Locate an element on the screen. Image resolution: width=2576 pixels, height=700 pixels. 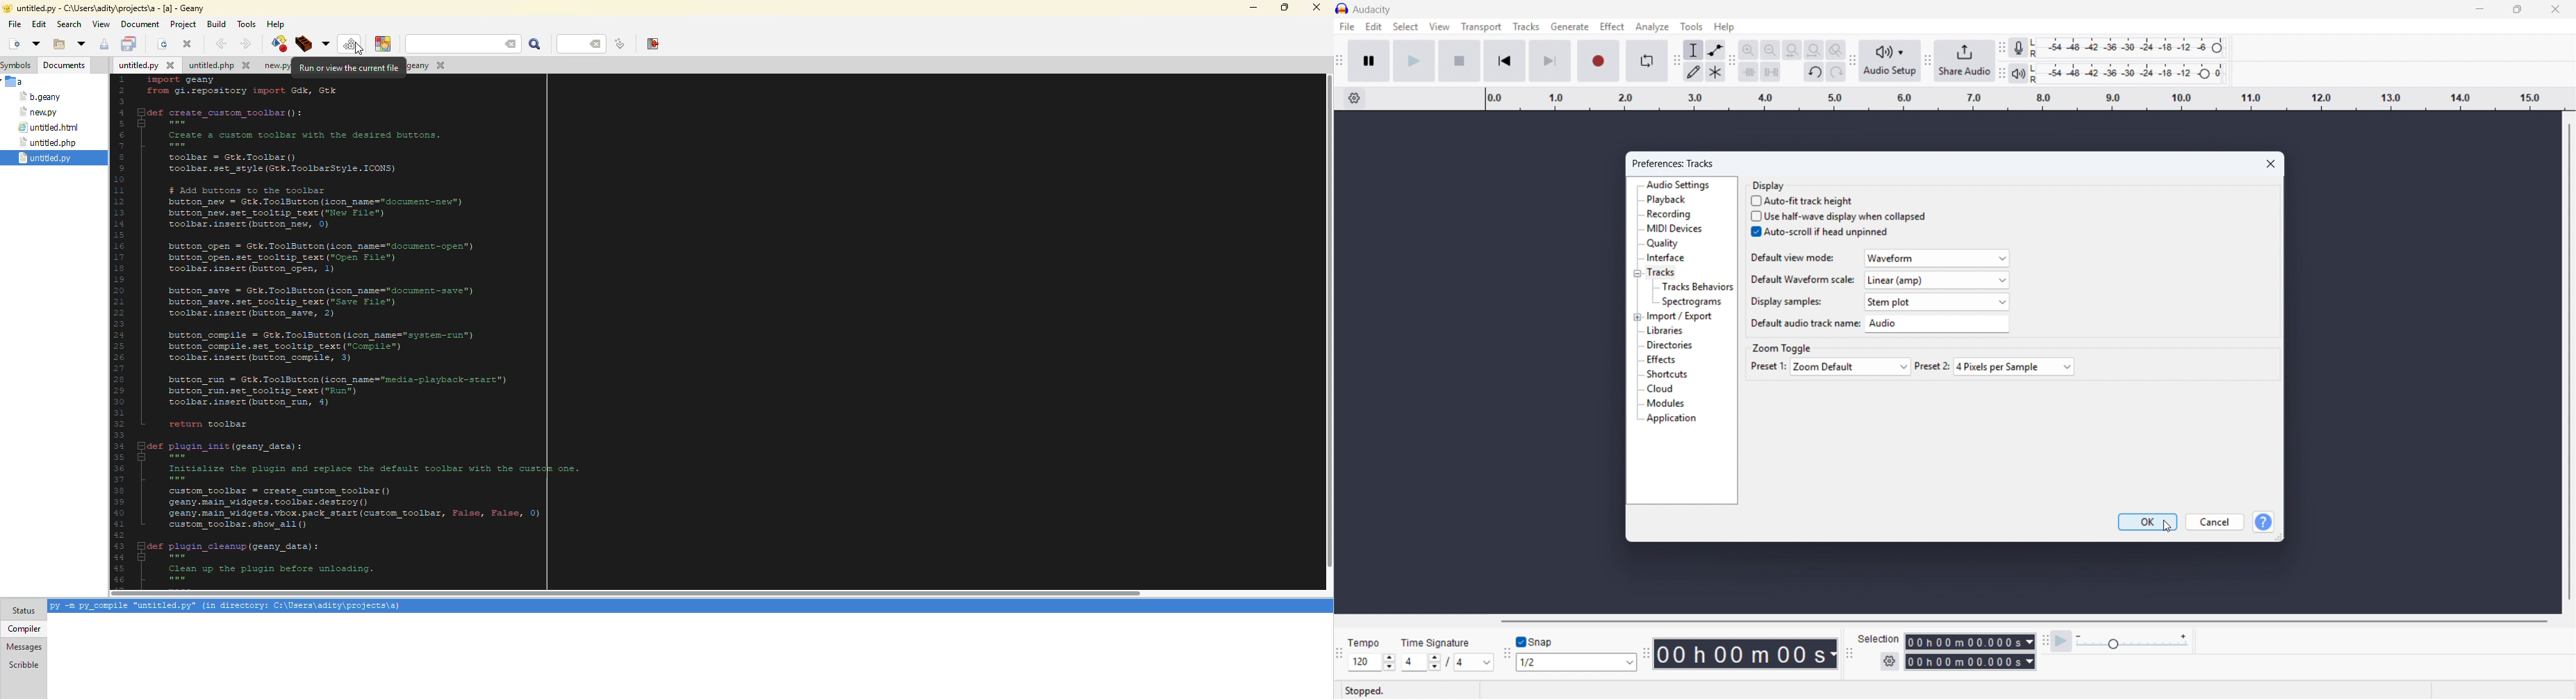
shortcuts is located at coordinates (1667, 373).